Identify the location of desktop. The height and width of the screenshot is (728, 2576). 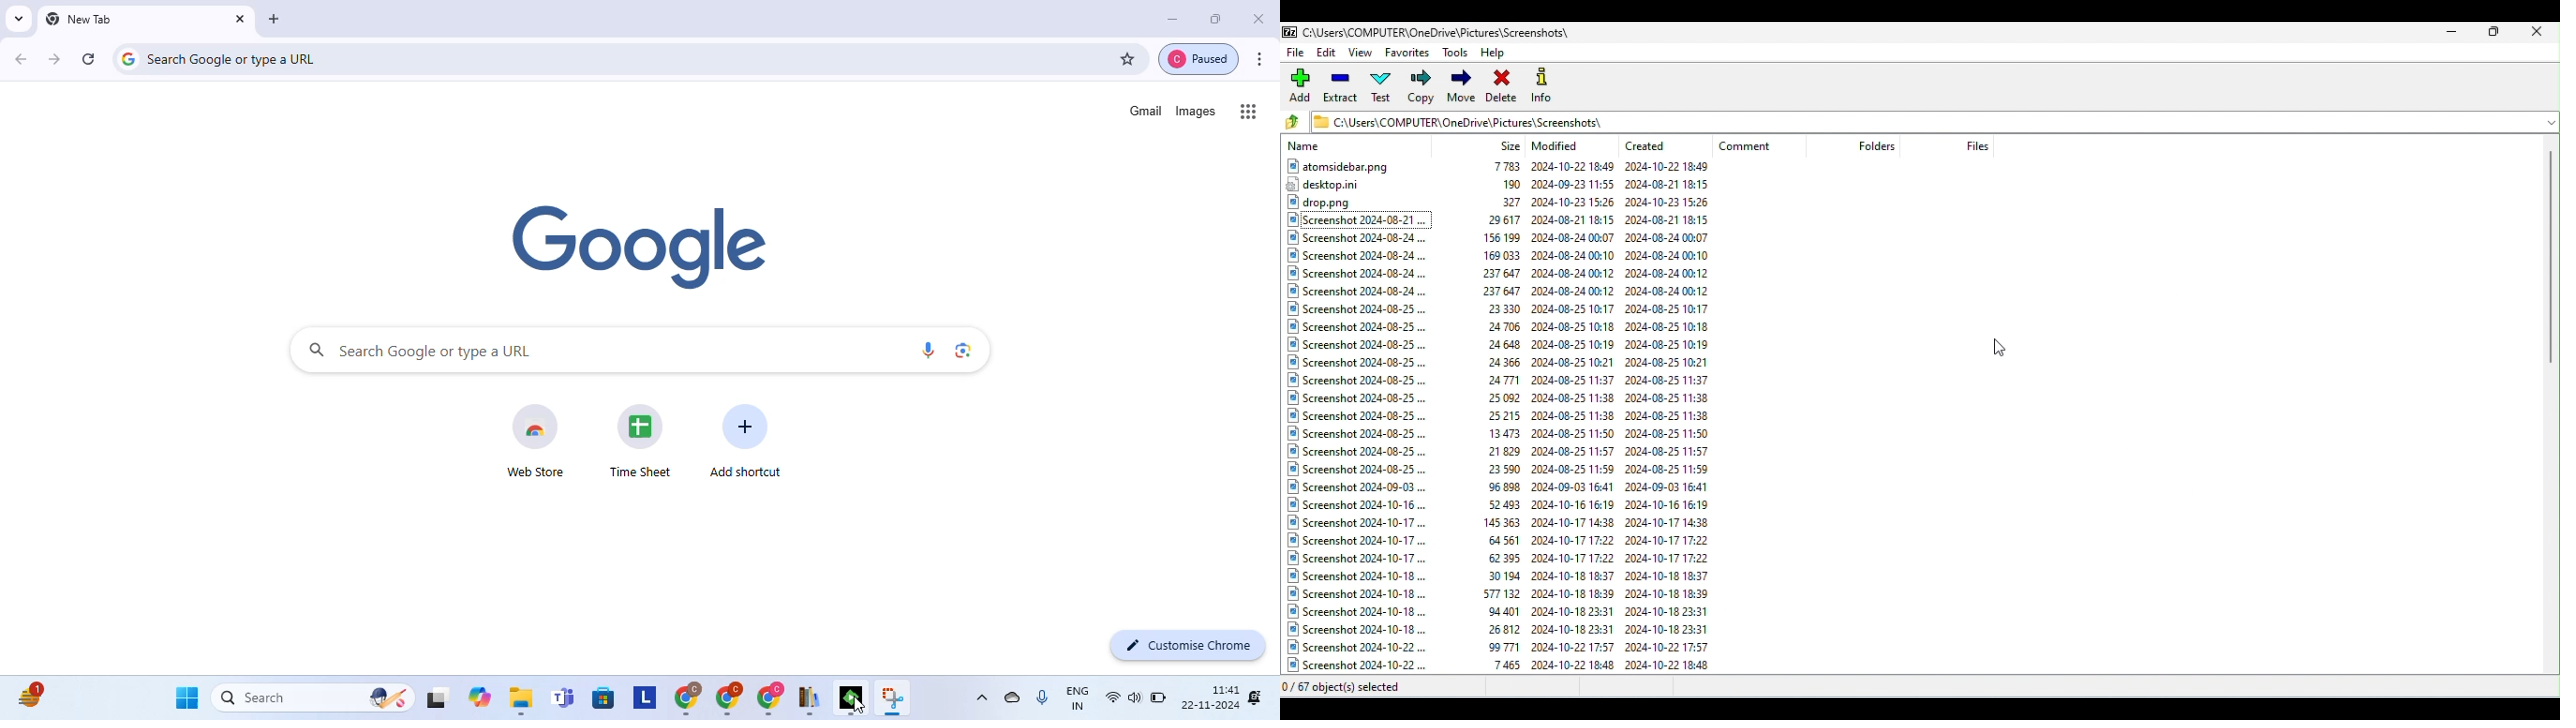
(437, 700).